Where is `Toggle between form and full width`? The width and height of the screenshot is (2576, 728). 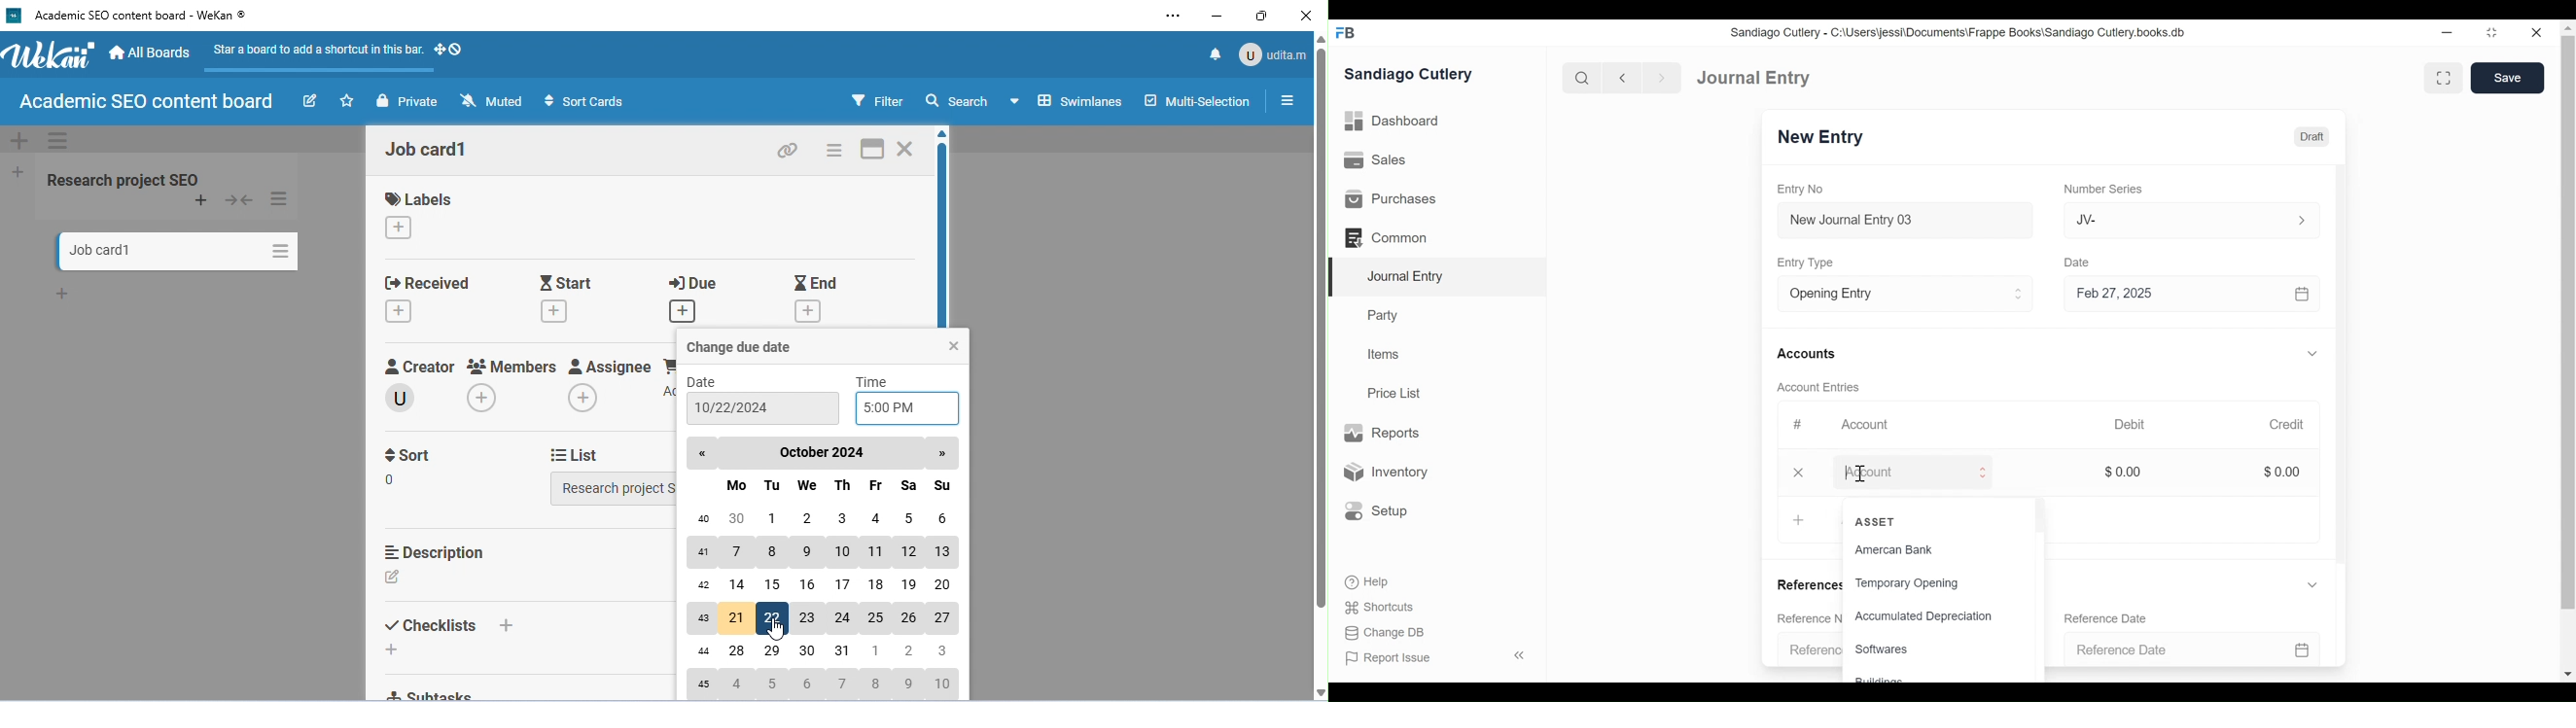
Toggle between form and full width is located at coordinates (2445, 78).